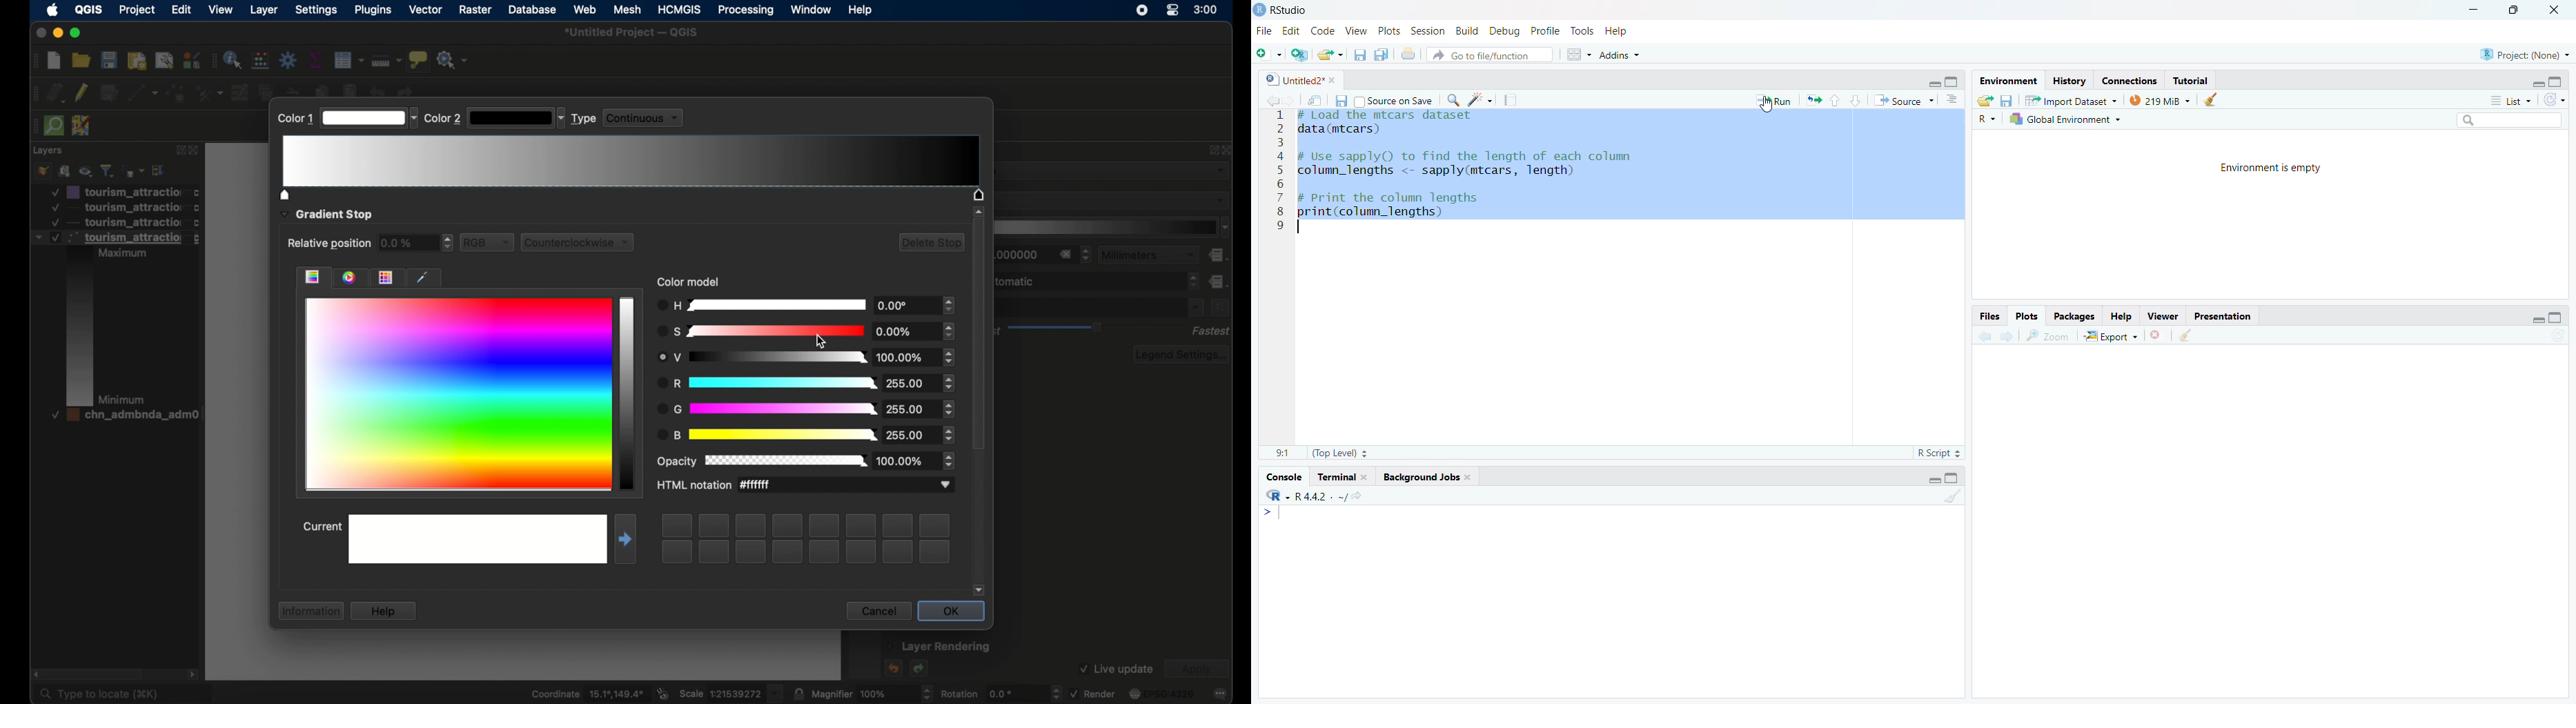  I want to click on color 1, so click(294, 119).